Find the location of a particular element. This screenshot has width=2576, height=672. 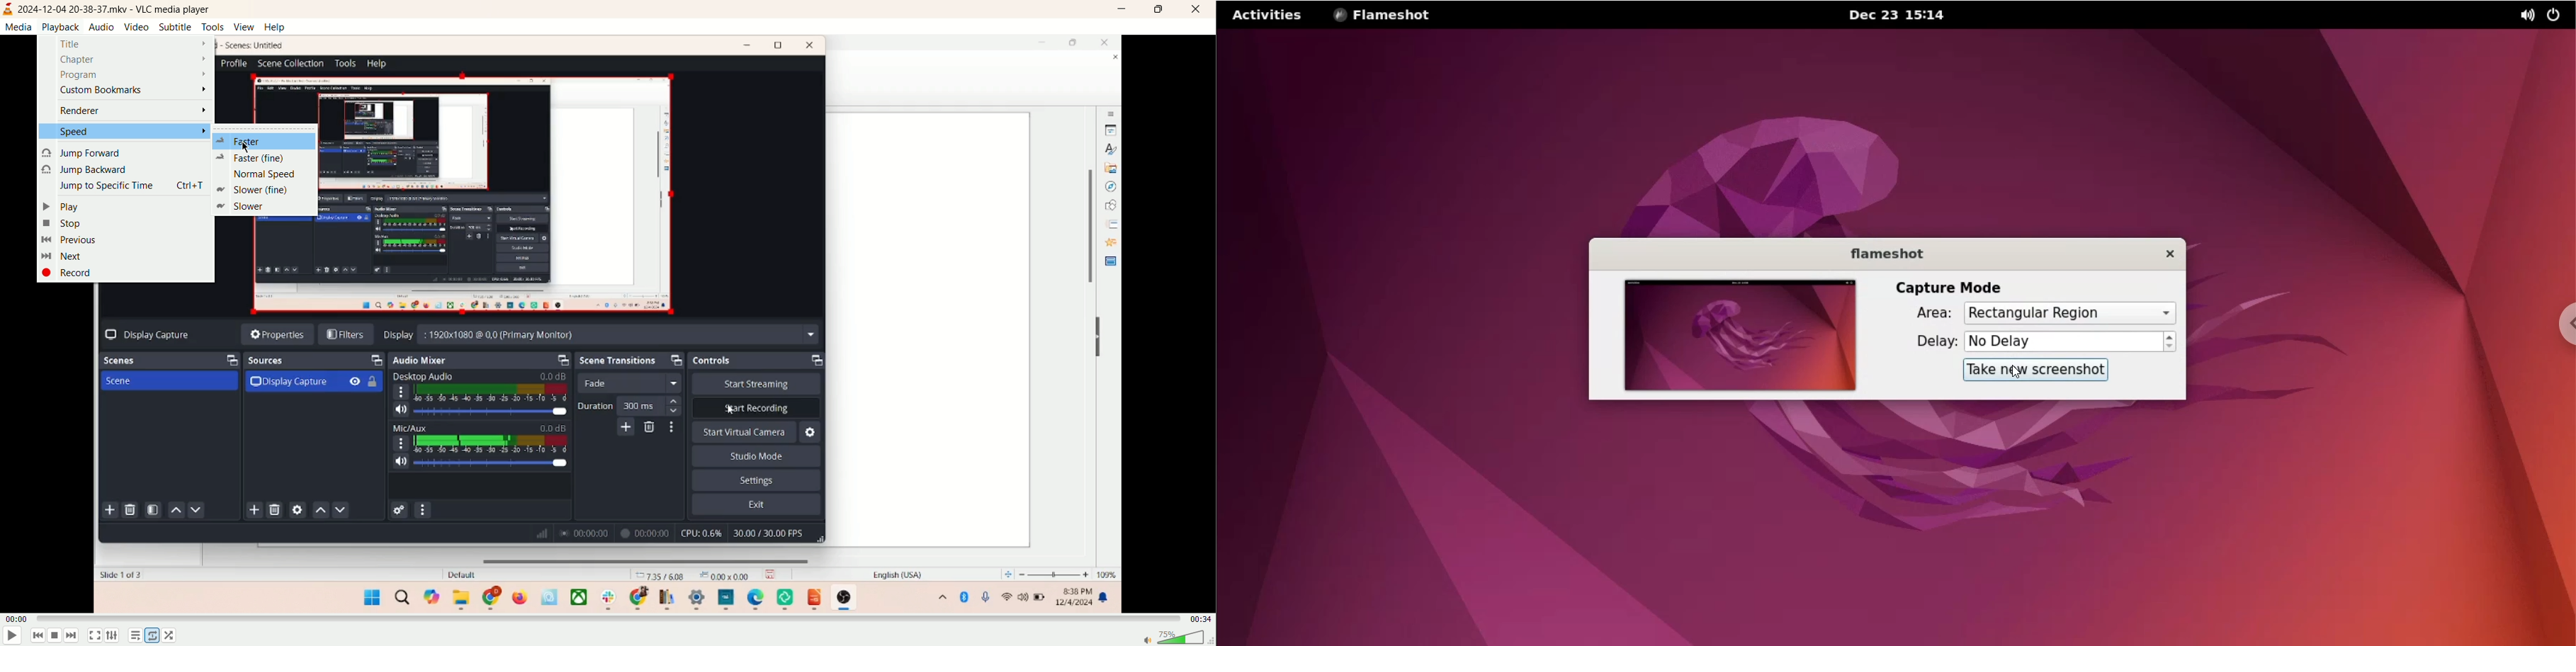

minimize is located at coordinates (1121, 11).